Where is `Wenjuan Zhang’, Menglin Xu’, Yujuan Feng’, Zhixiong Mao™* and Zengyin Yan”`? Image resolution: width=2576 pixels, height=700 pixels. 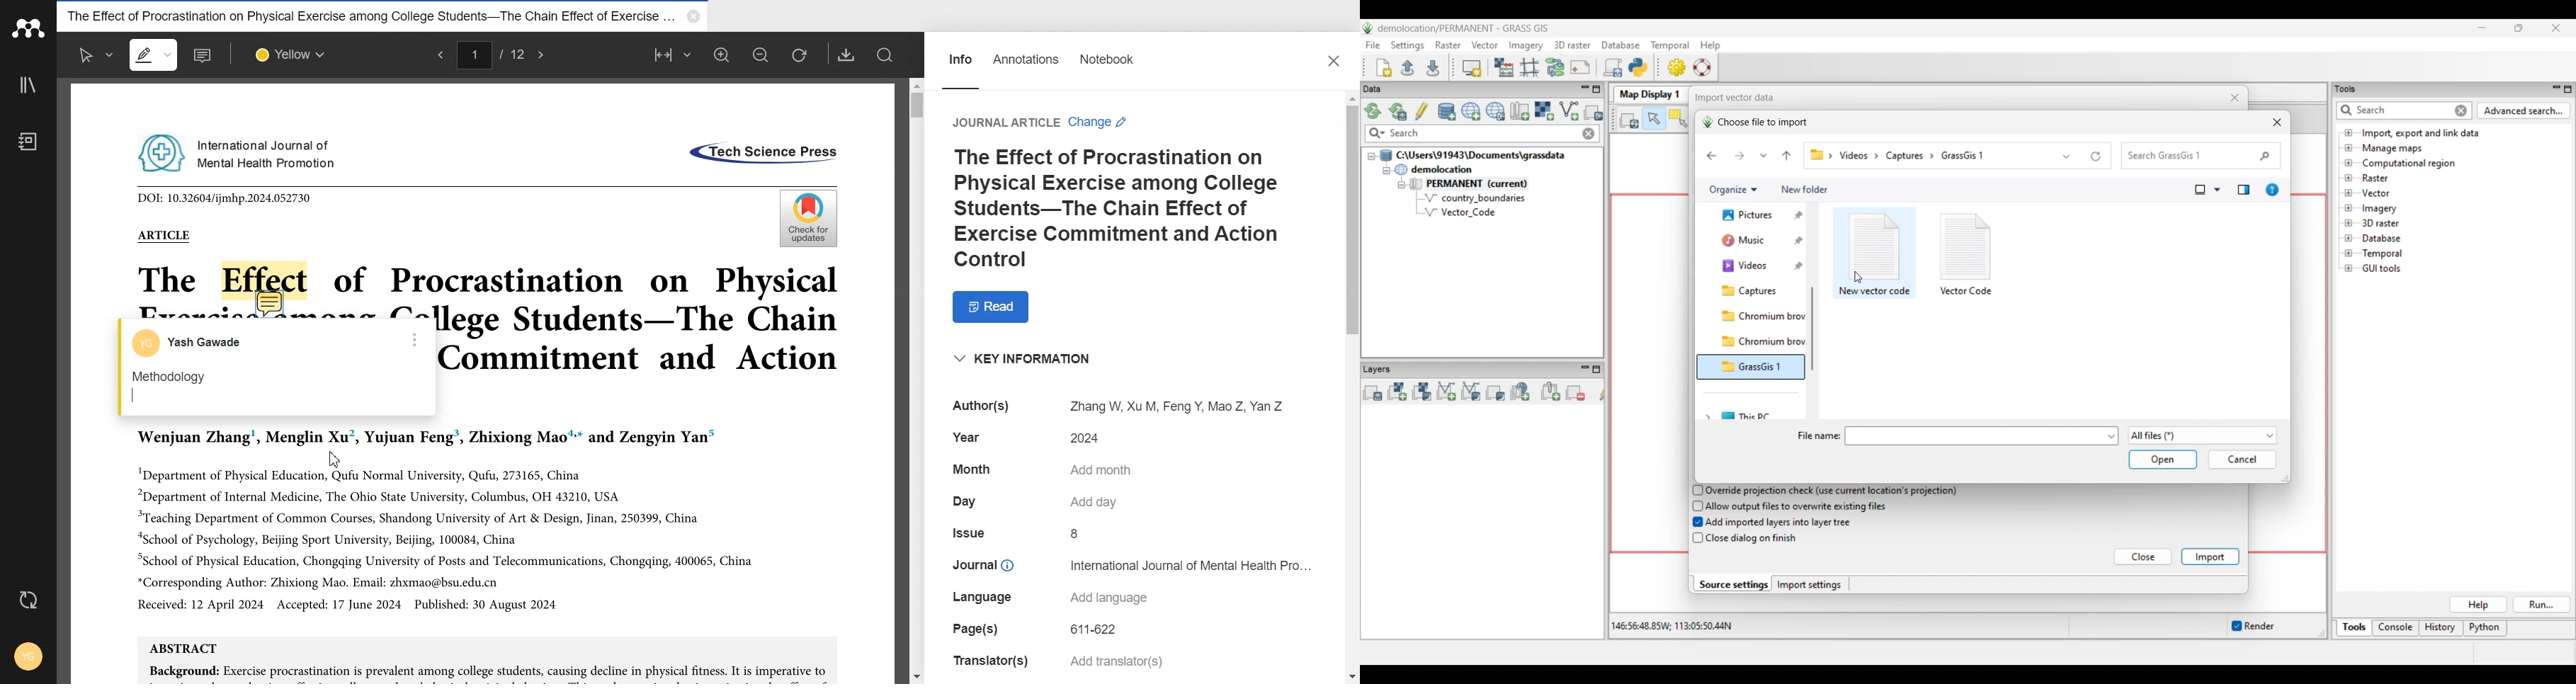 Wenjuan Zhang’, Menglin Xu’, Yujuan Feng’, Zhixiong Mao™* and Zengyin Yan” is located at coordinates (426, 438).